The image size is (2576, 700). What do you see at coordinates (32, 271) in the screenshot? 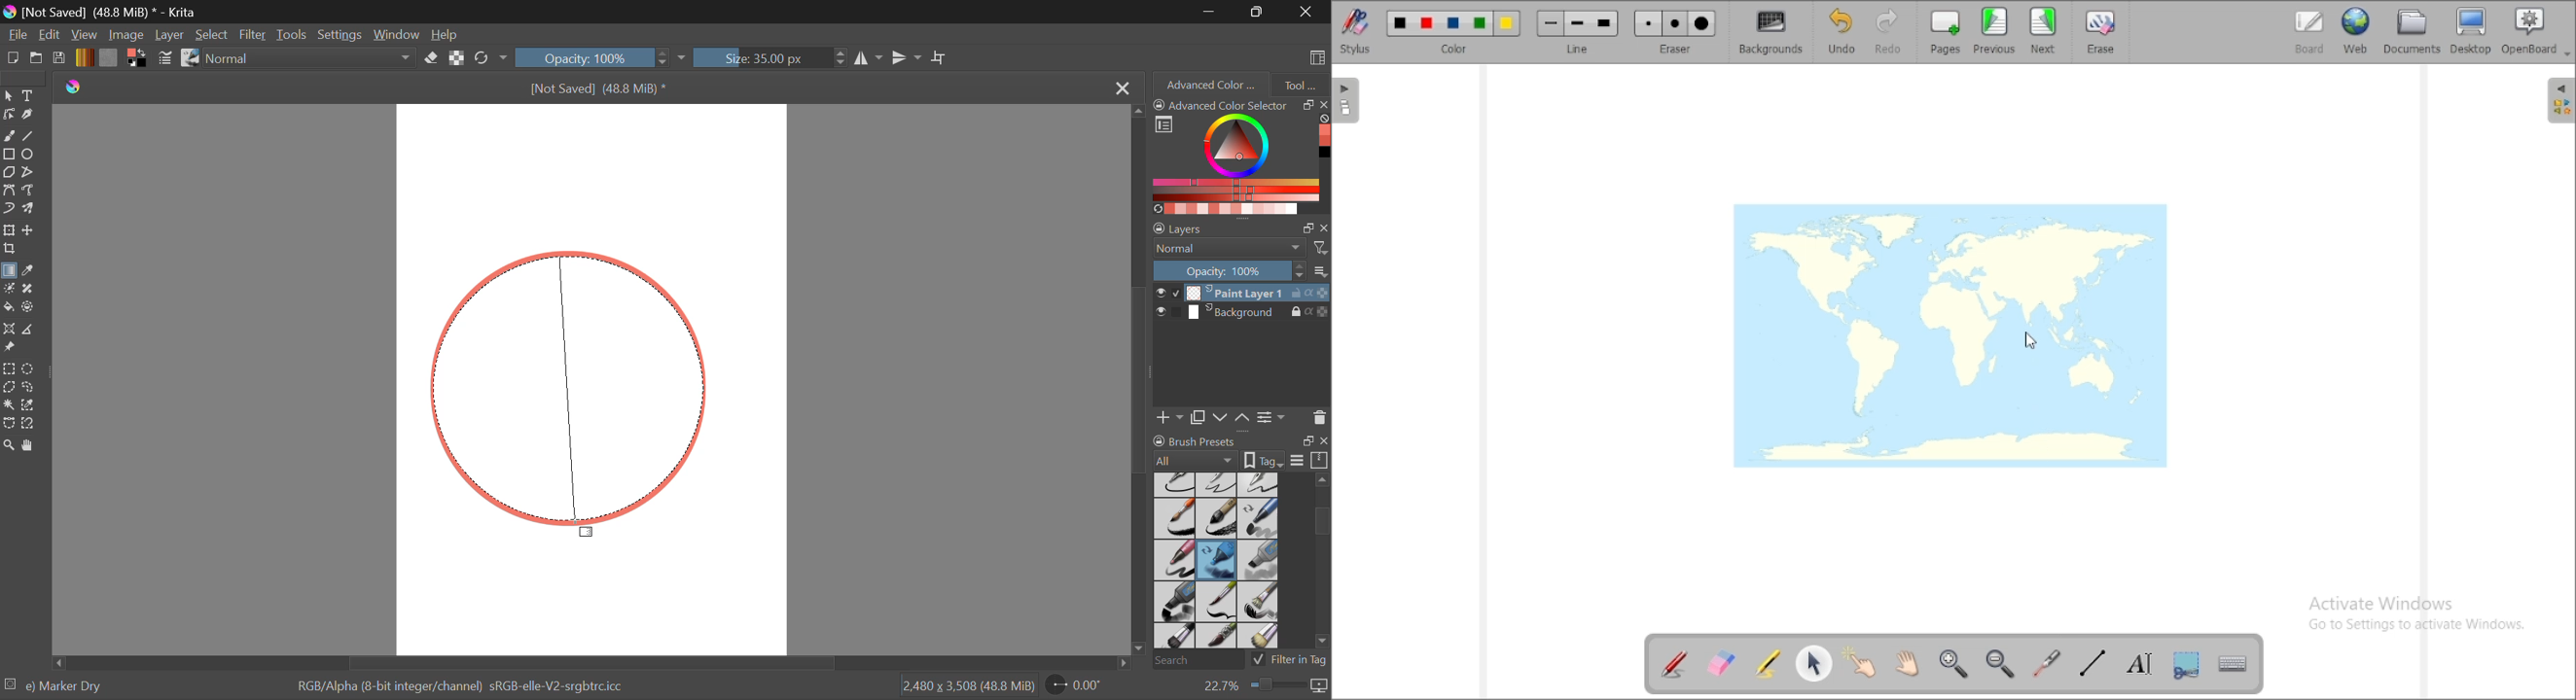
I see `Eyedropper` at bounding box center [32, 271].